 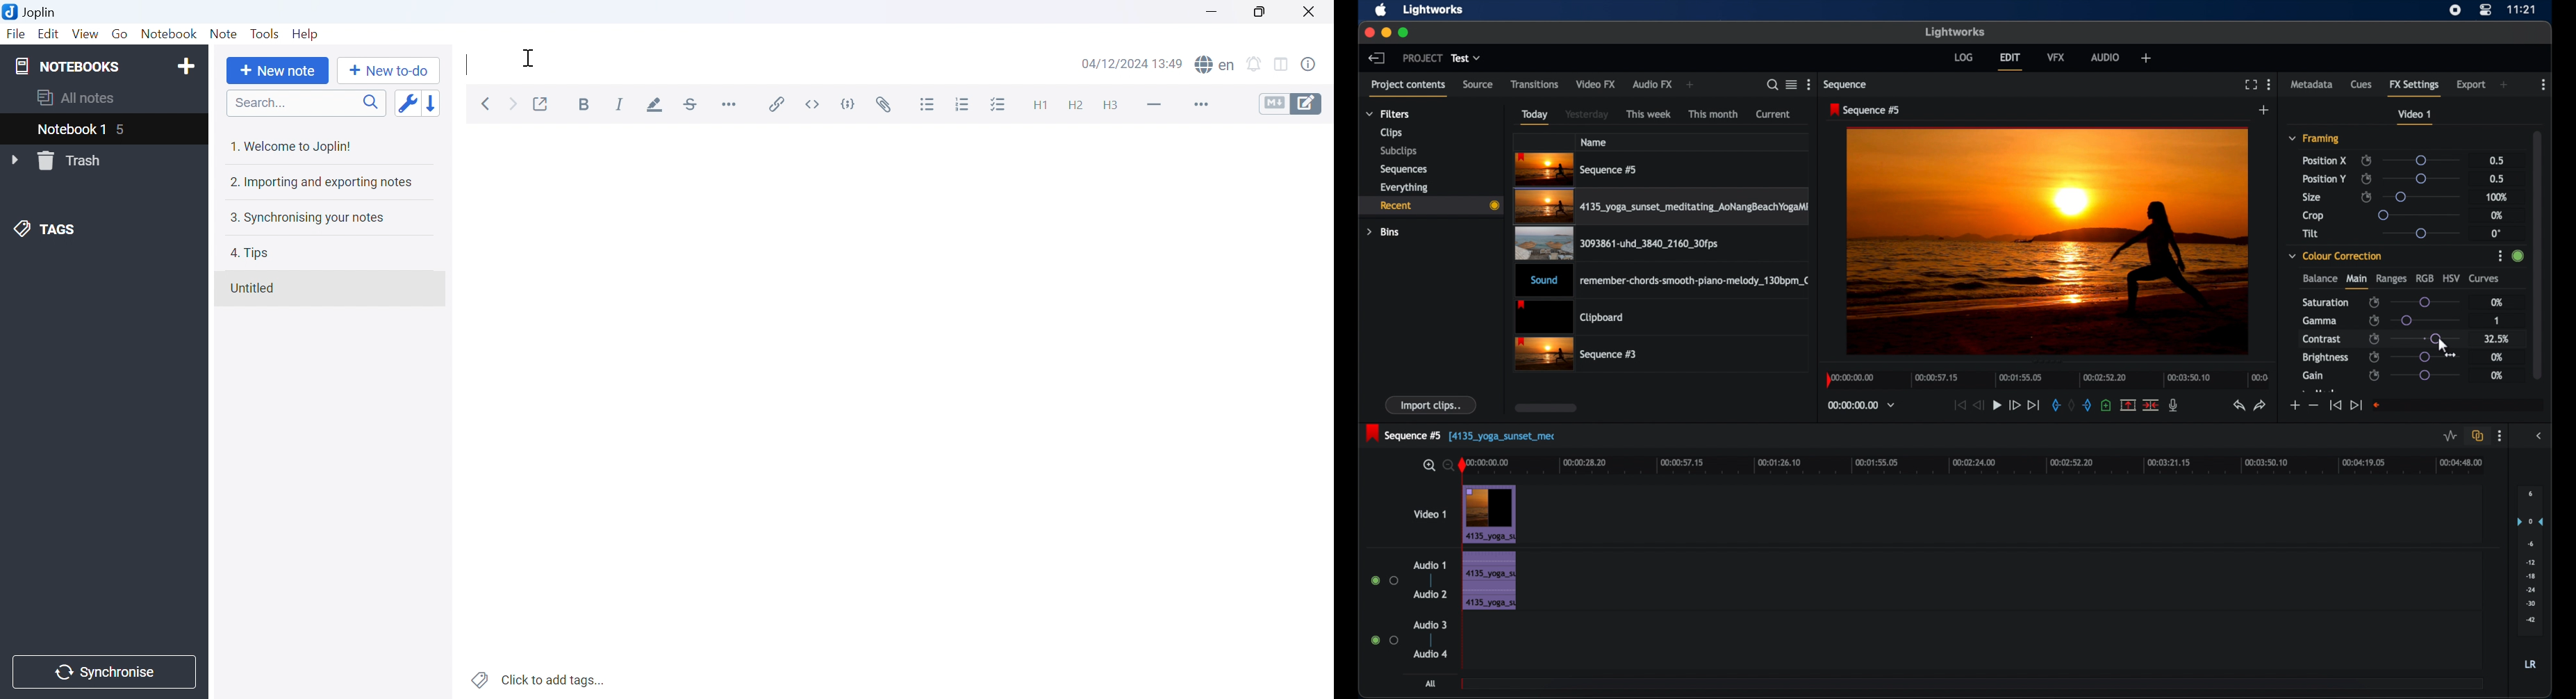 What do you see at coordinates (928, 104) in the screenshot?
I see `Bulleted list` at bounding box center [928, 104].